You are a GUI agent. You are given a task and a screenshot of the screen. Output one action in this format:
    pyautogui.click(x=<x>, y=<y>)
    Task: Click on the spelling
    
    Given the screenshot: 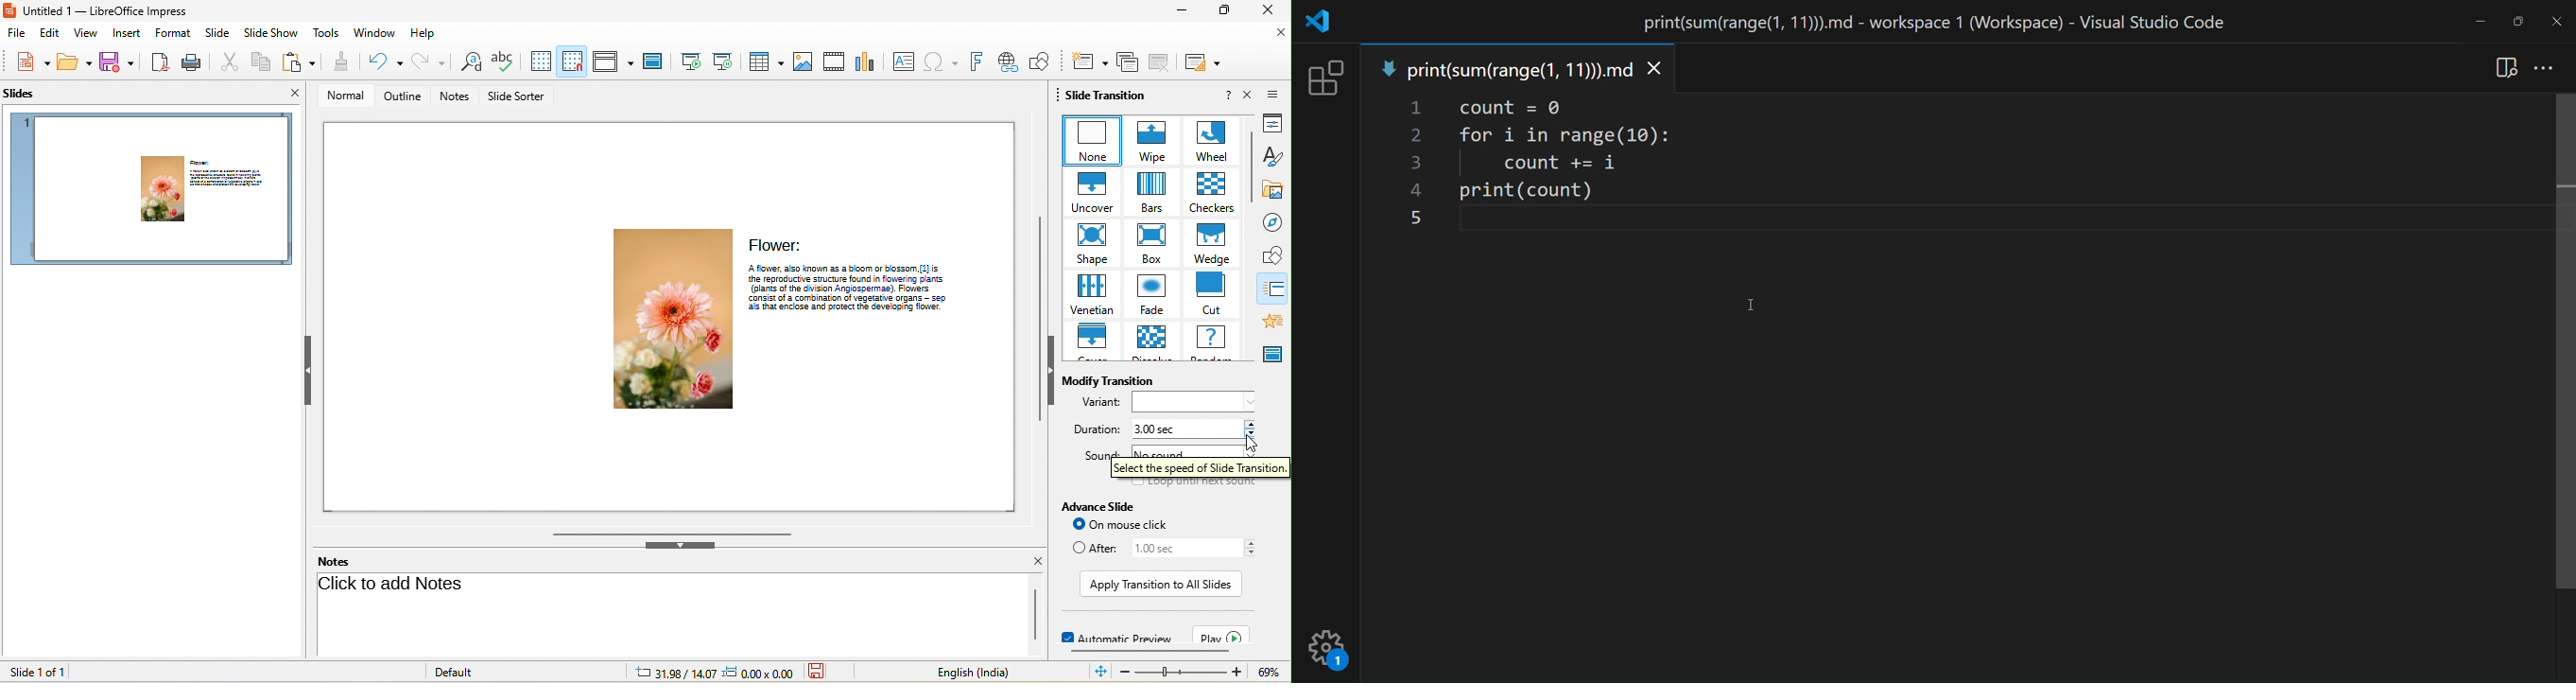 What is the action you would take?
    pyautogui.click(x=503, y=62)
    